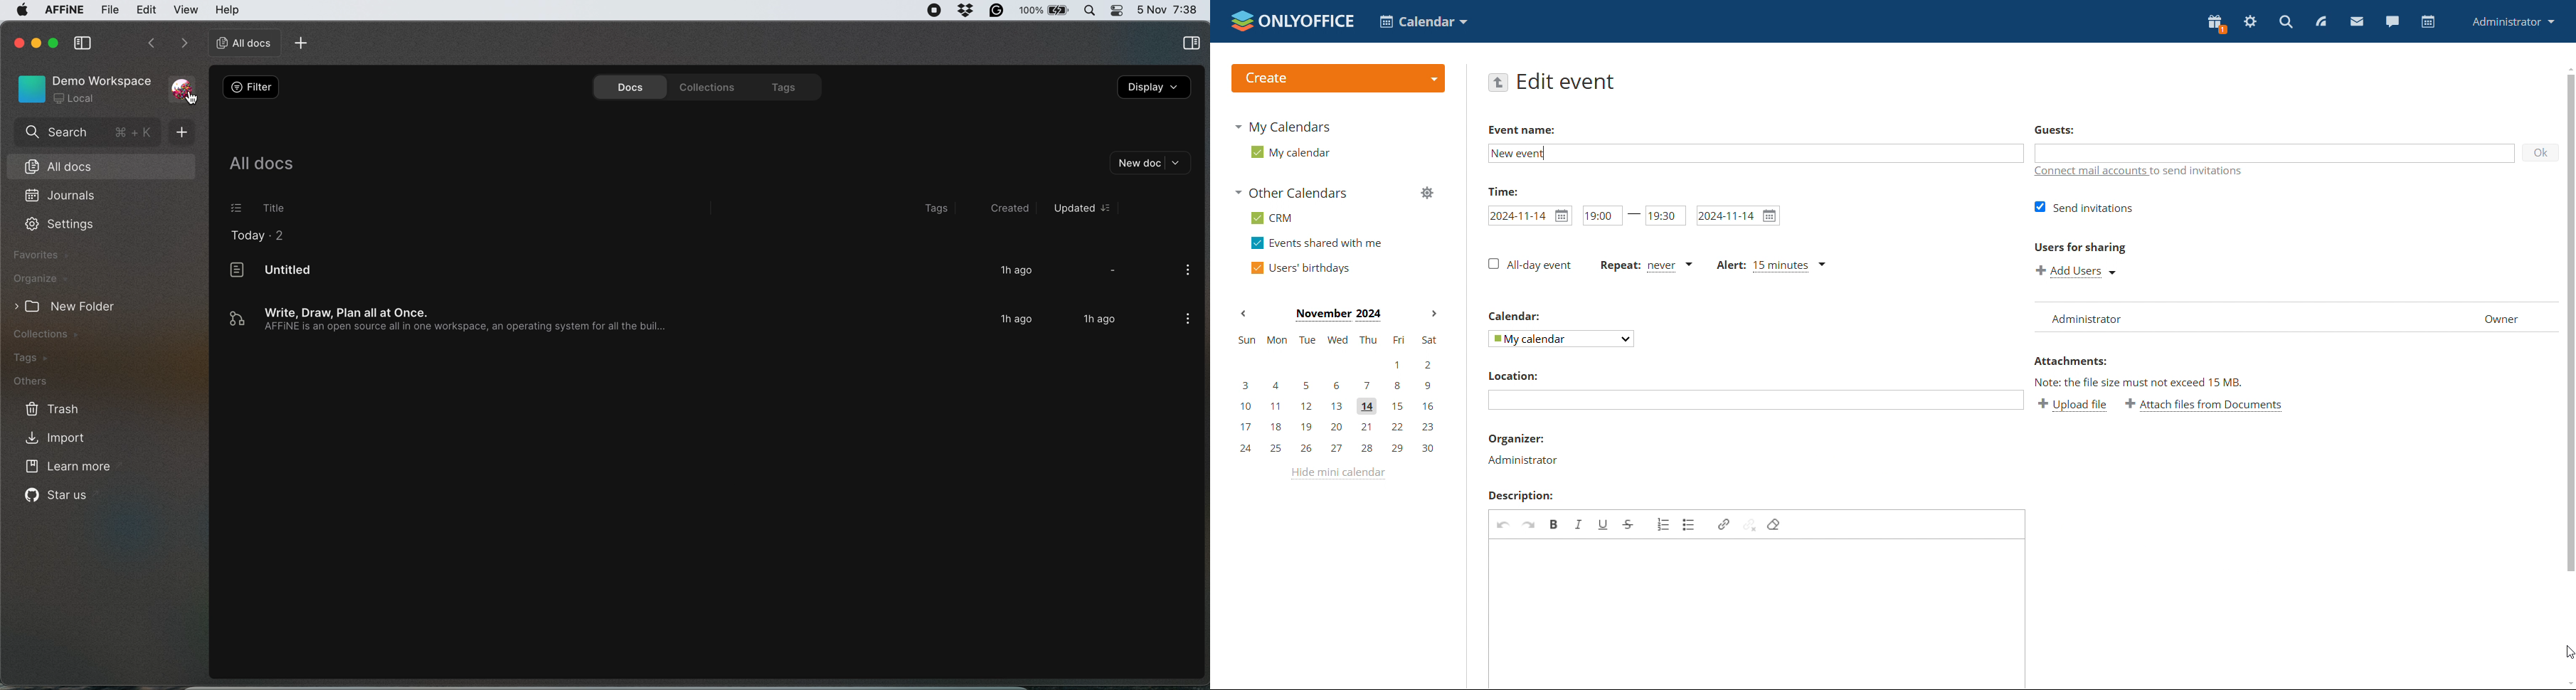 The image size is (2576, 700). I want to click on Description, so click(1527, 497).